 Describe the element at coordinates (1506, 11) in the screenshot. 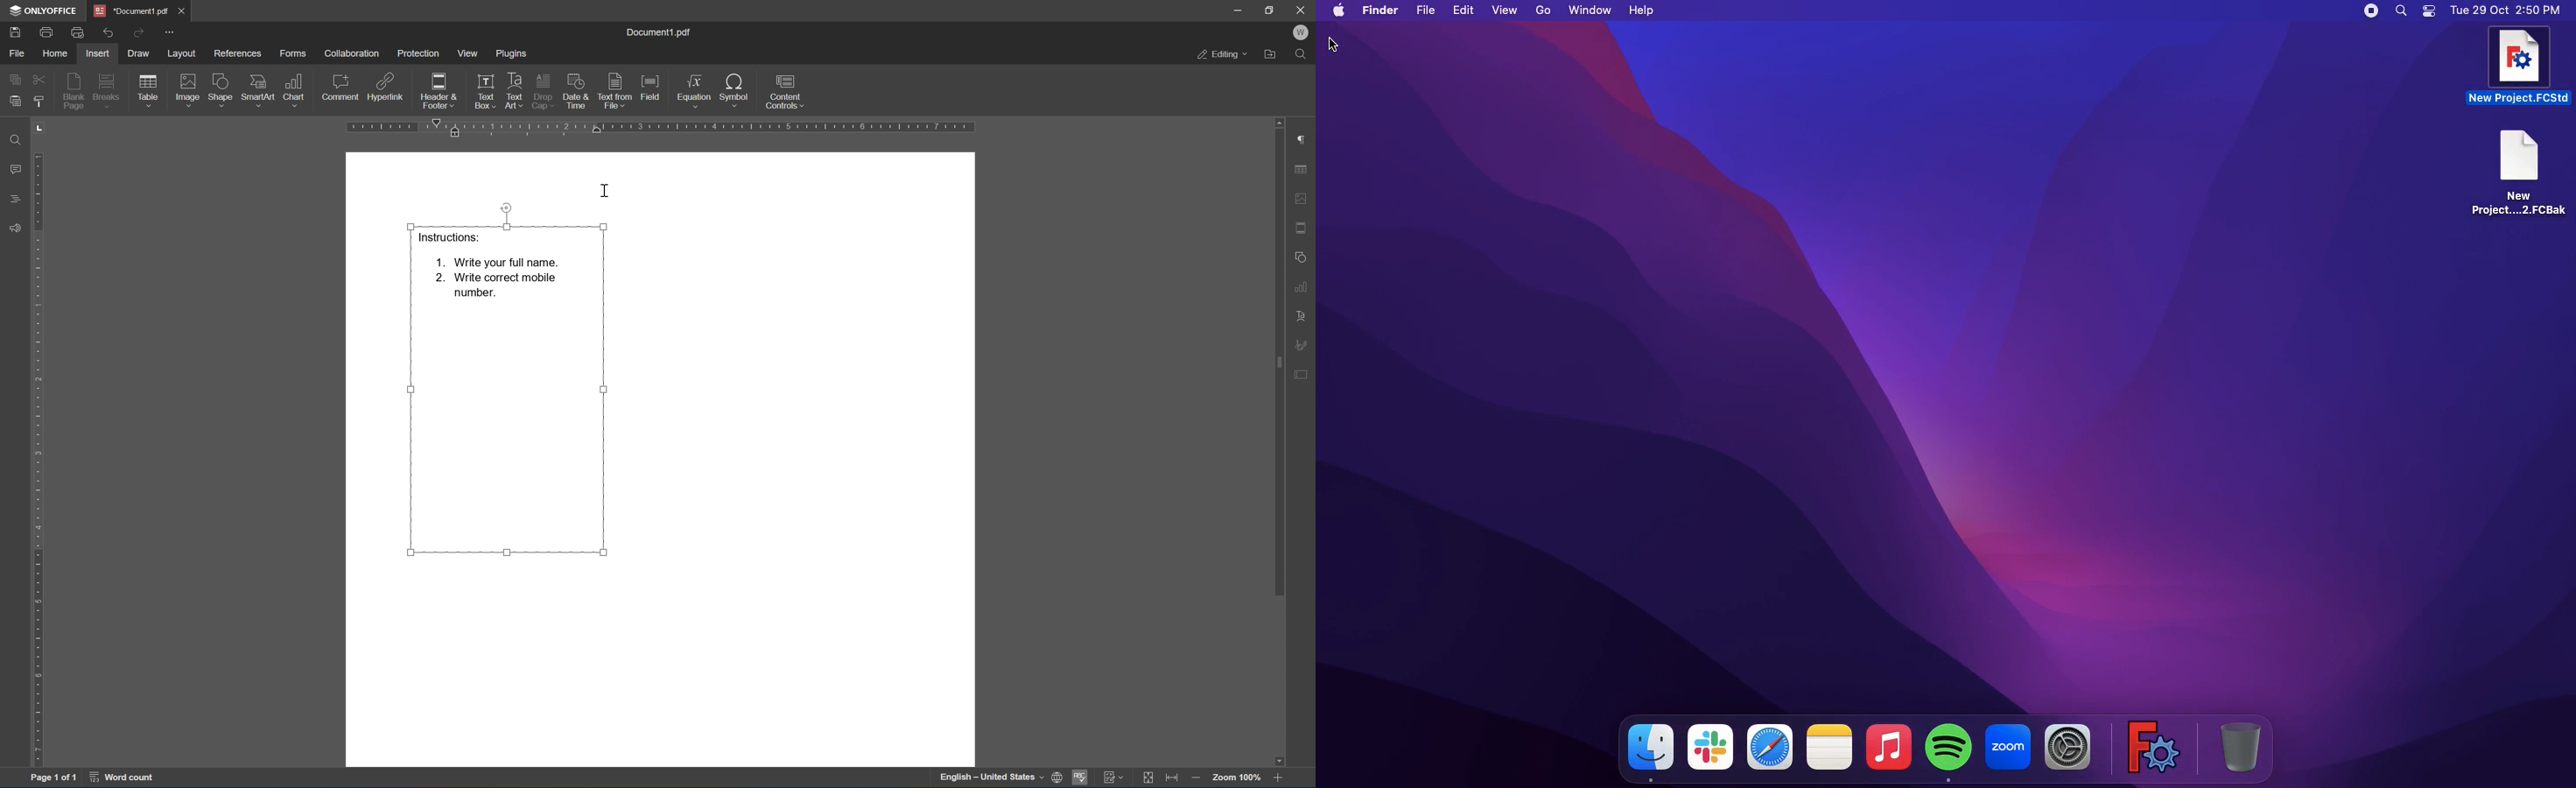

I see `View` at that location.